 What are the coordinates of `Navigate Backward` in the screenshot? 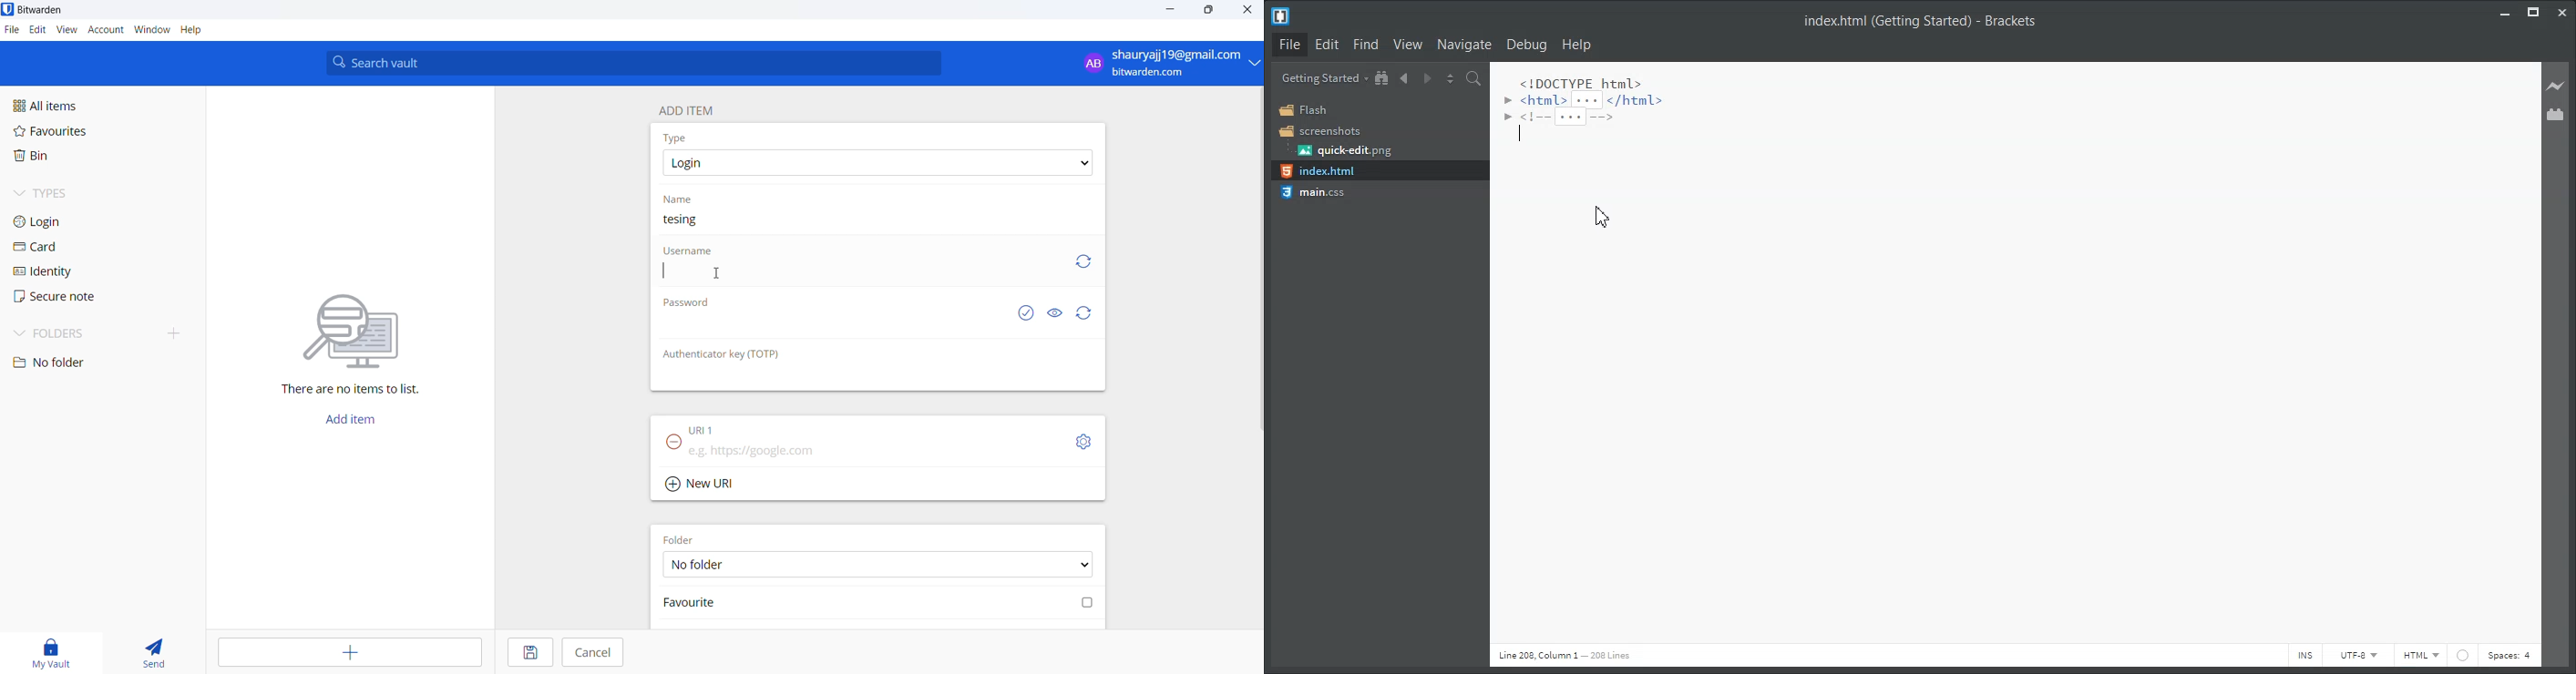 It's located at (1405, 78).